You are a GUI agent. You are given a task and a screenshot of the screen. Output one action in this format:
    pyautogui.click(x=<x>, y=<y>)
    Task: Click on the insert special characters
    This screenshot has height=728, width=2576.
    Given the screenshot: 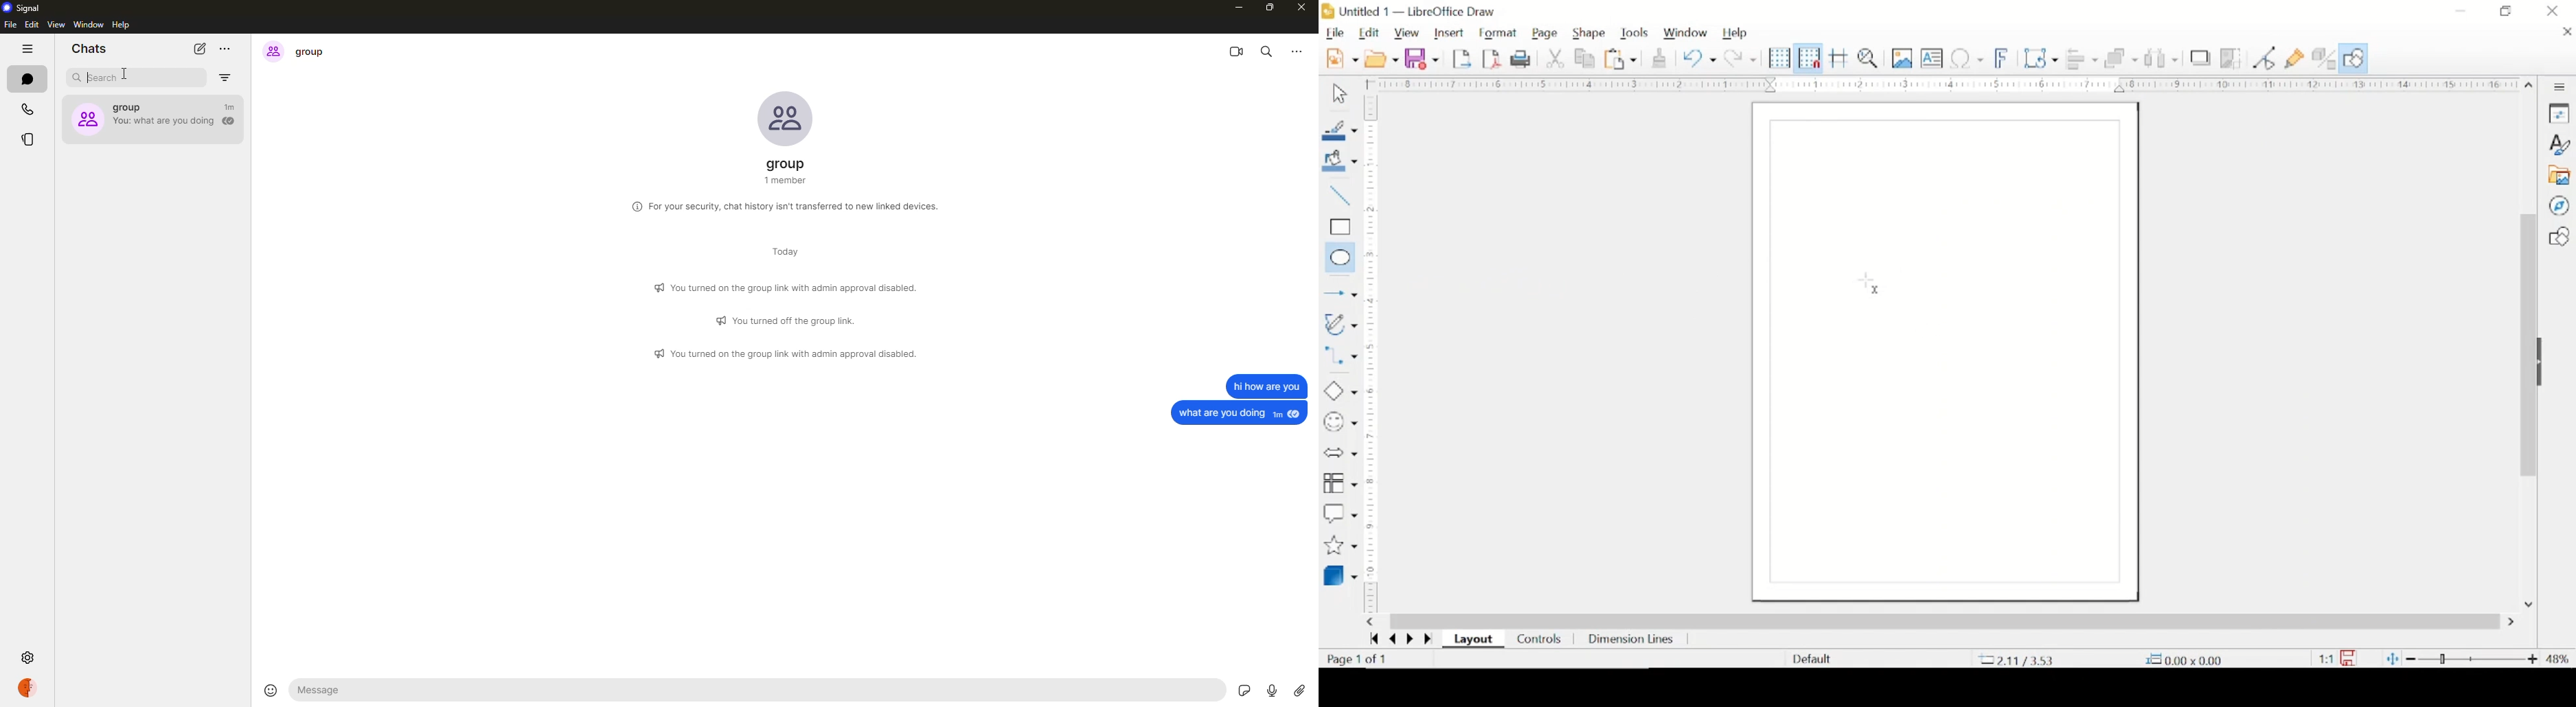 What is the action you would take?
    pyautogui.click(x=1968, y=58)
    